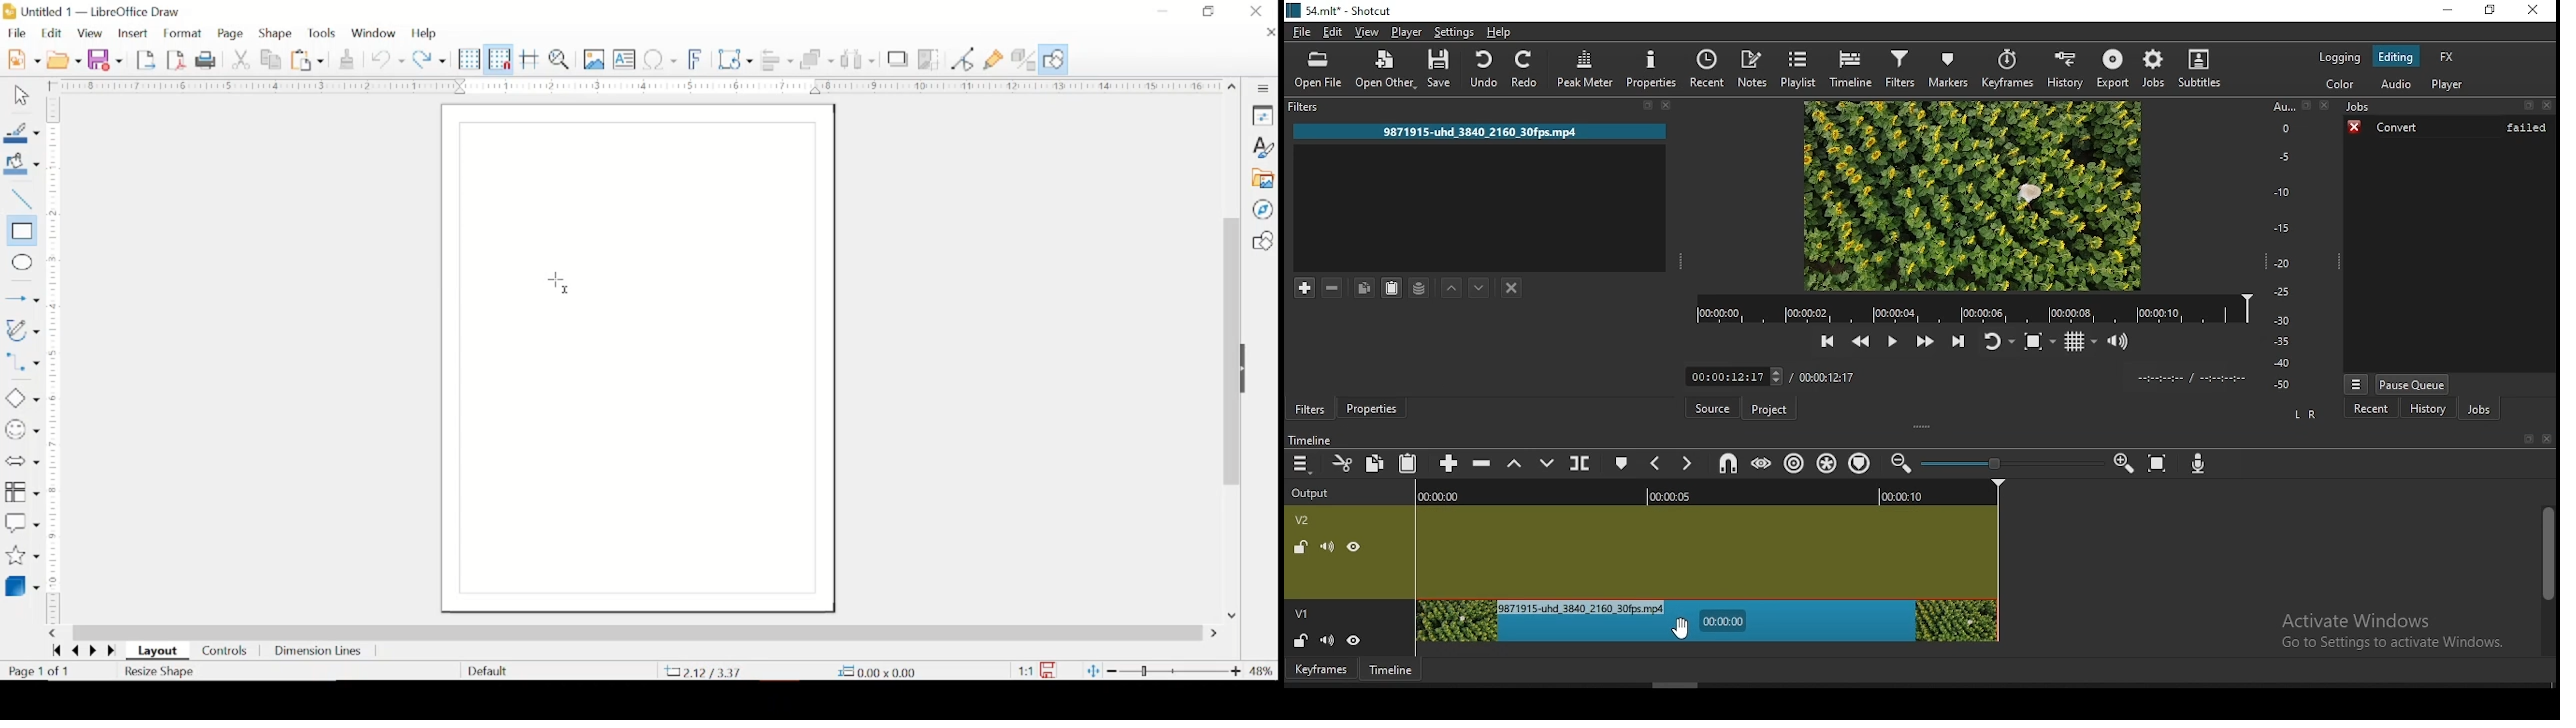 The height and width of the screenshot is (728, 2576). I want to click on insert, so click(132, 34).